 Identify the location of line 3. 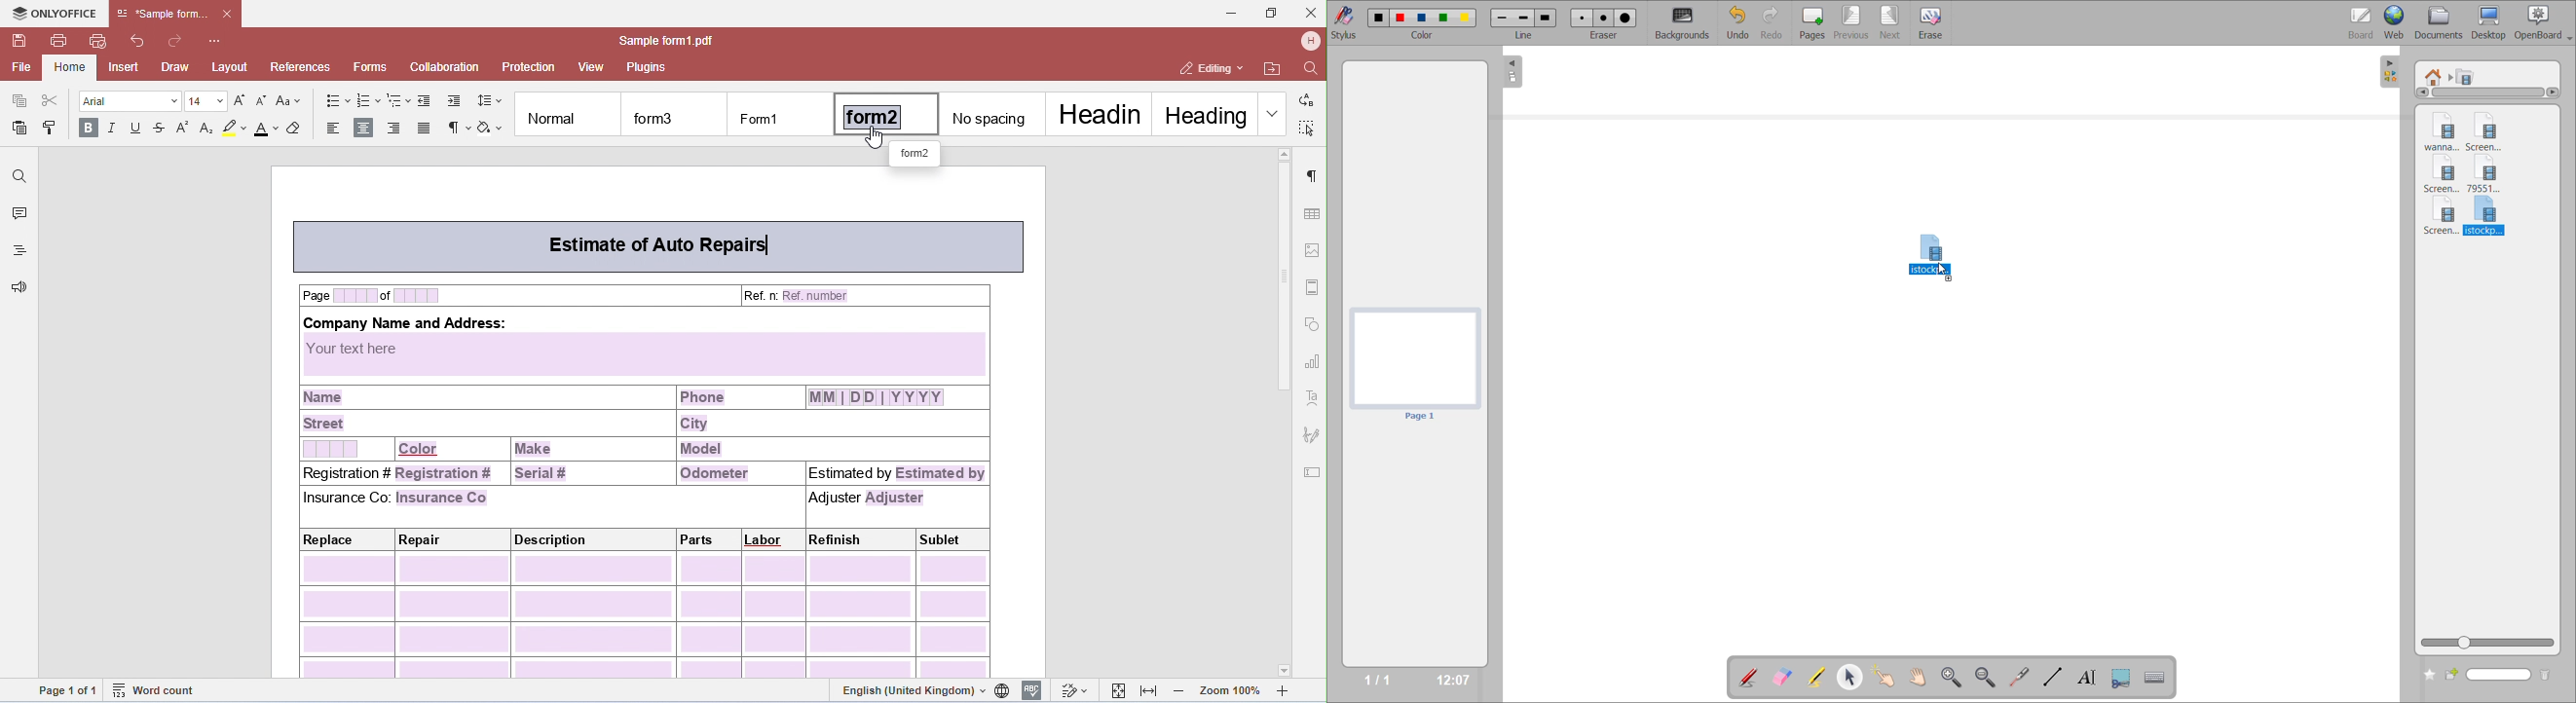
(1544, 18).